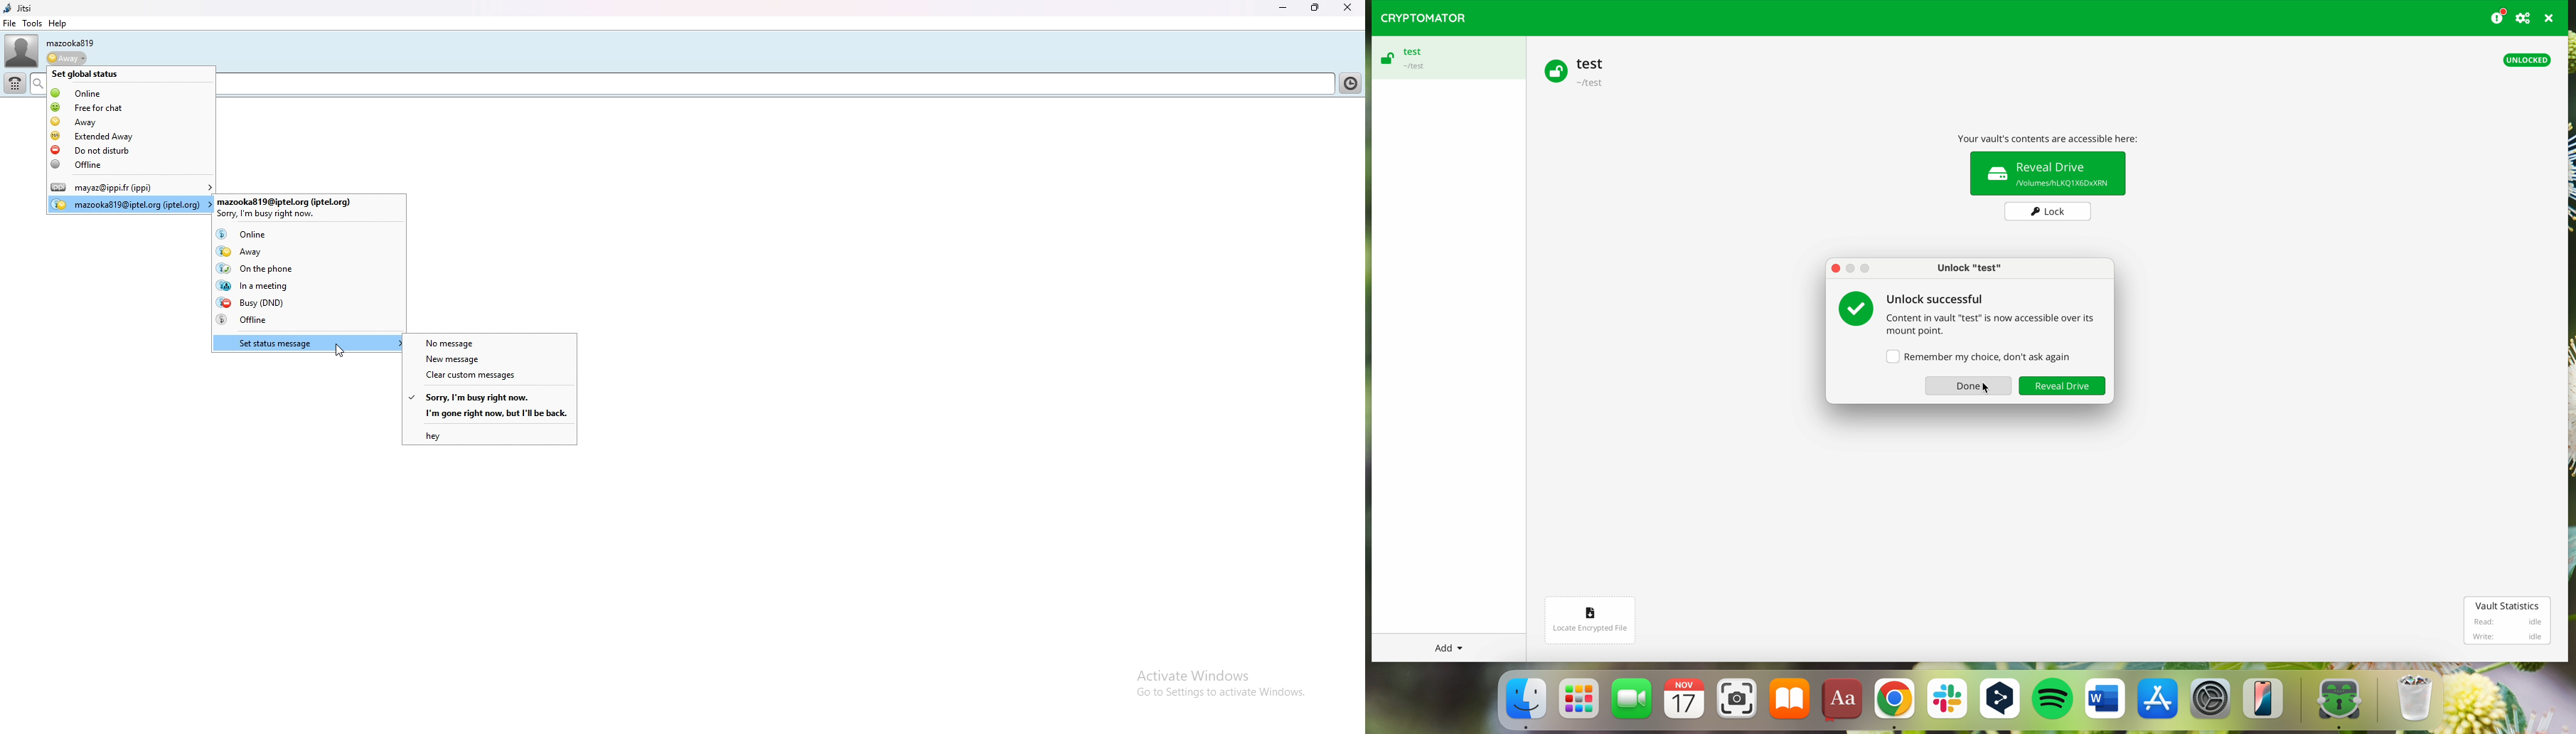  I want to click on trash, so click(2412, 702).